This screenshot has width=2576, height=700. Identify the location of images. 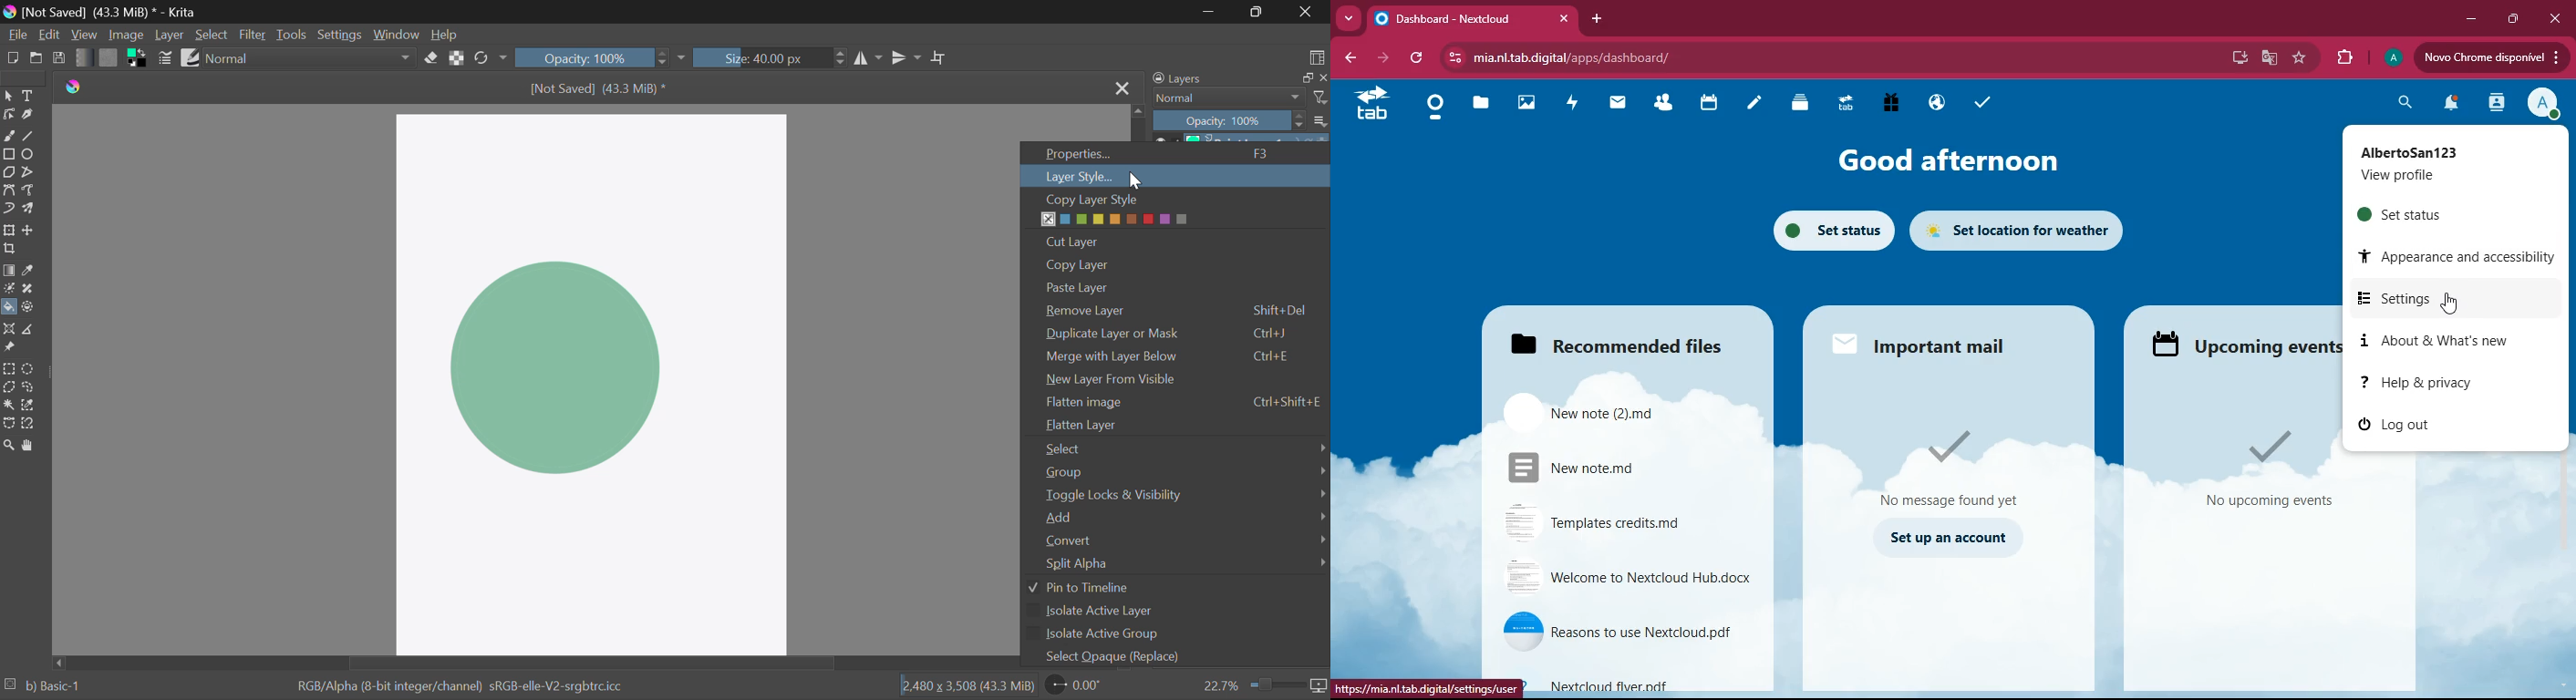
(1525, 103).